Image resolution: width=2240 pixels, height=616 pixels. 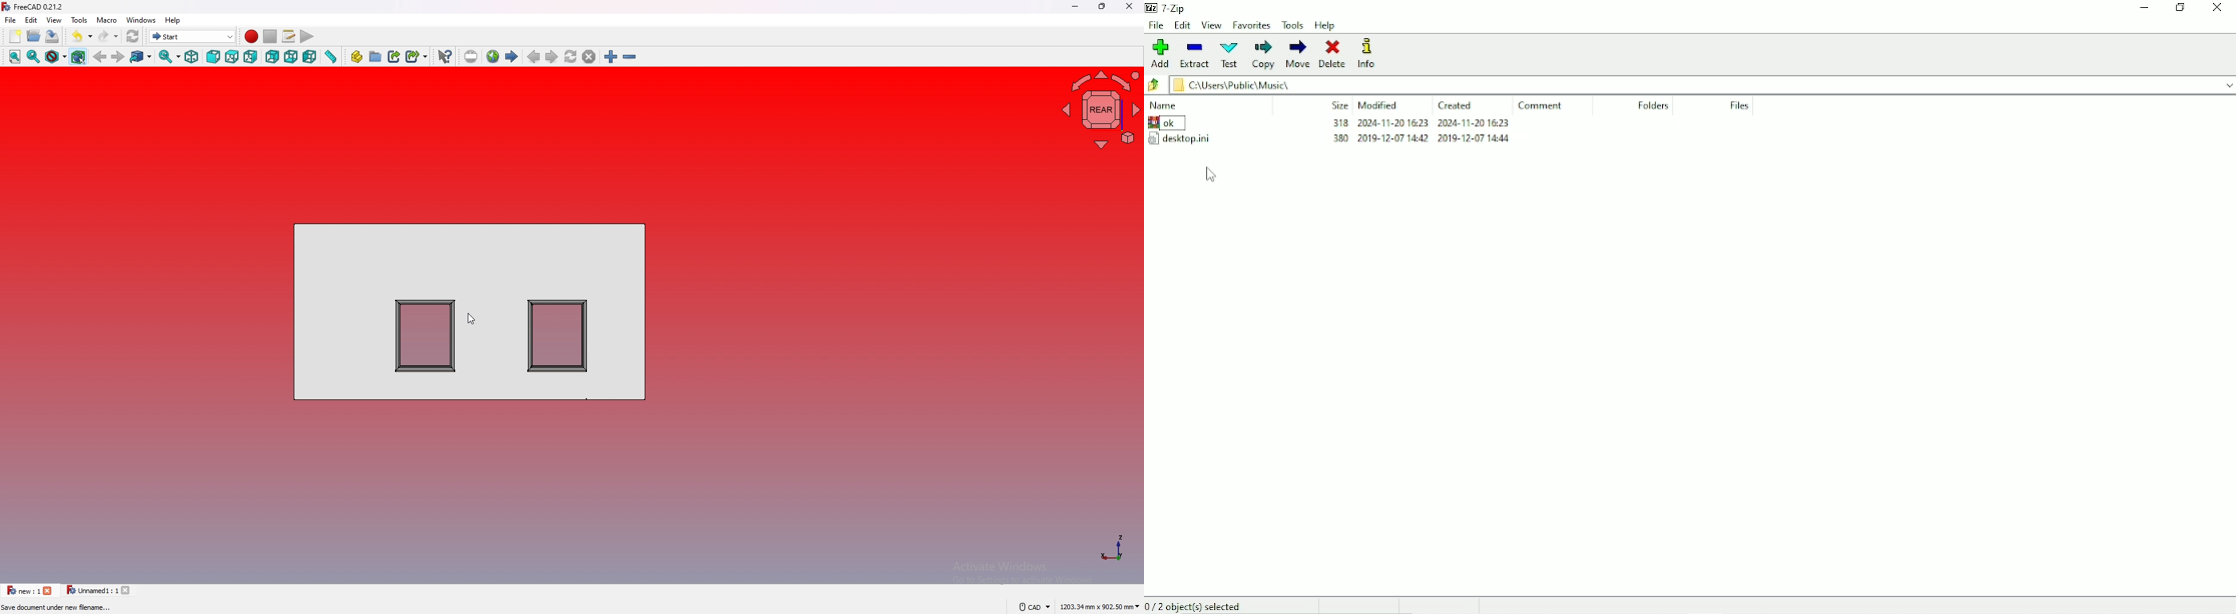 What do you see at coordinates (376, 57) in the screenshot?
I see `create group` at bounding box center [376, 57].